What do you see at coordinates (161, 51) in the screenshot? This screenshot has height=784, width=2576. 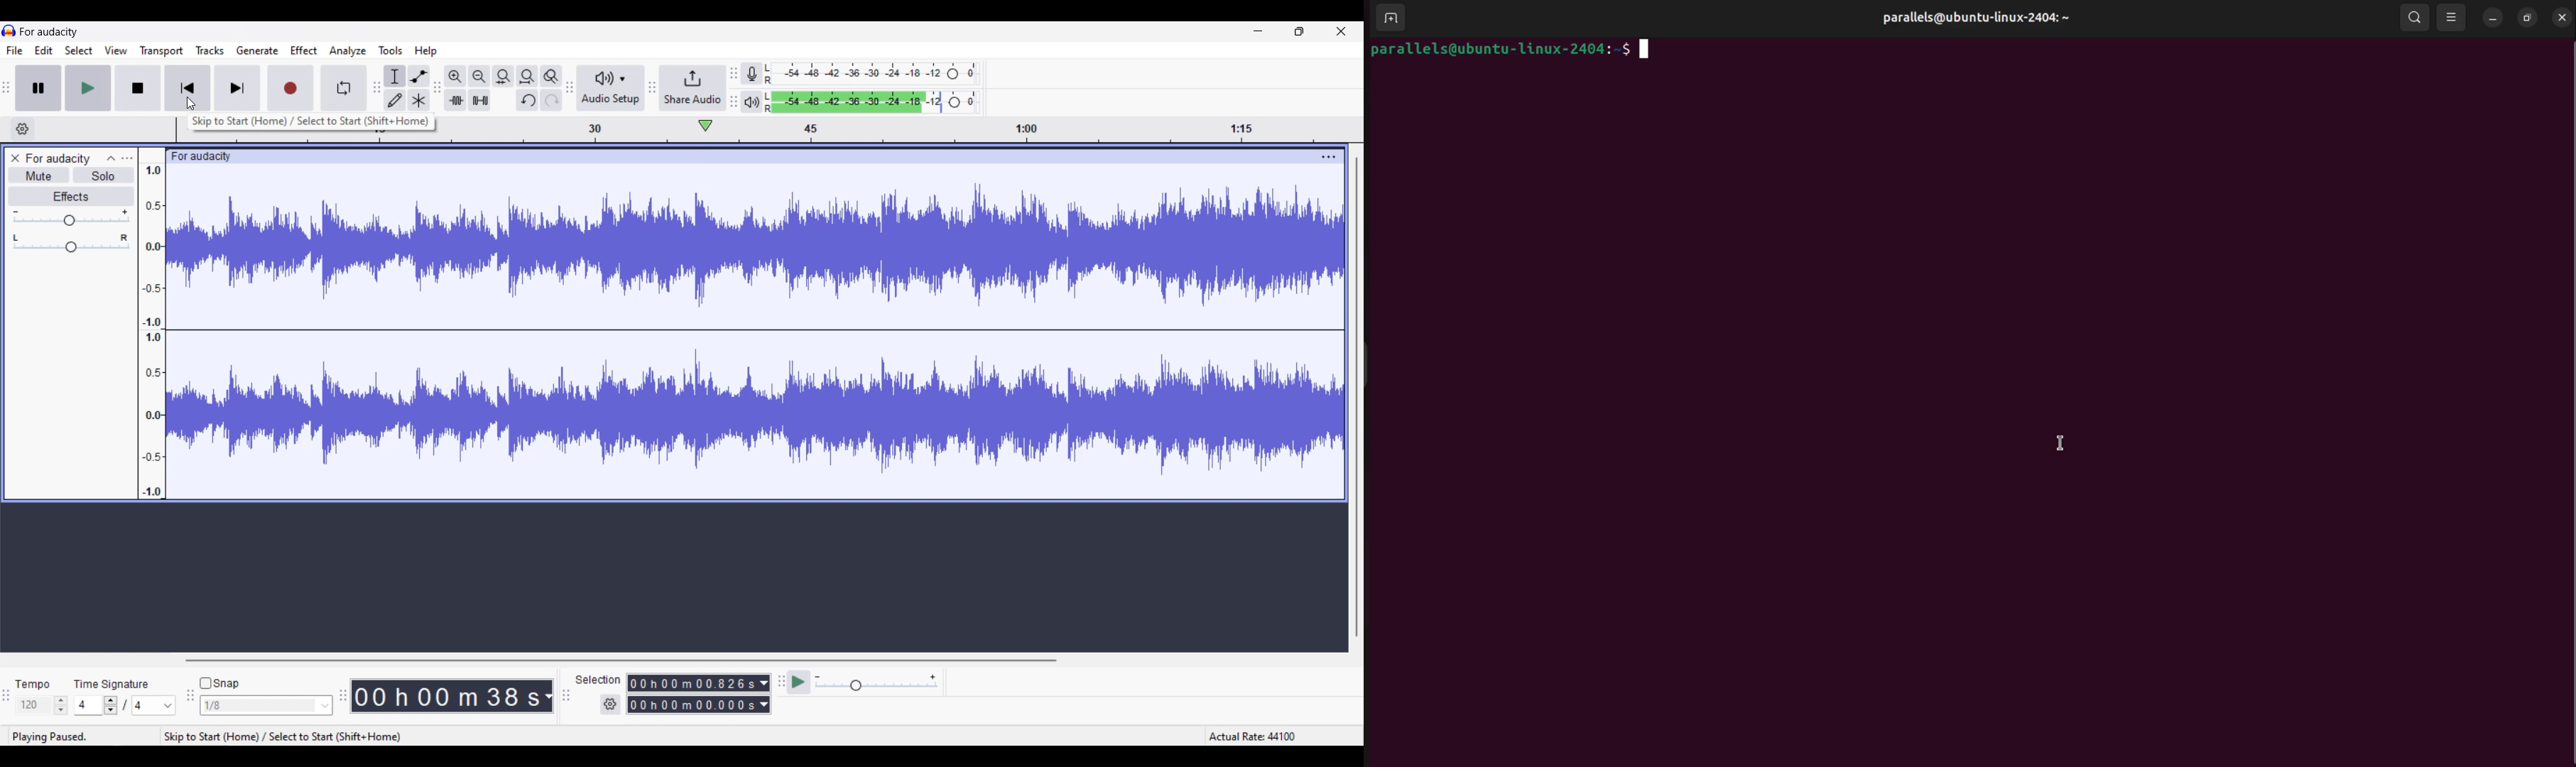 I see `Transport menu` at bounding box center [161, 51].